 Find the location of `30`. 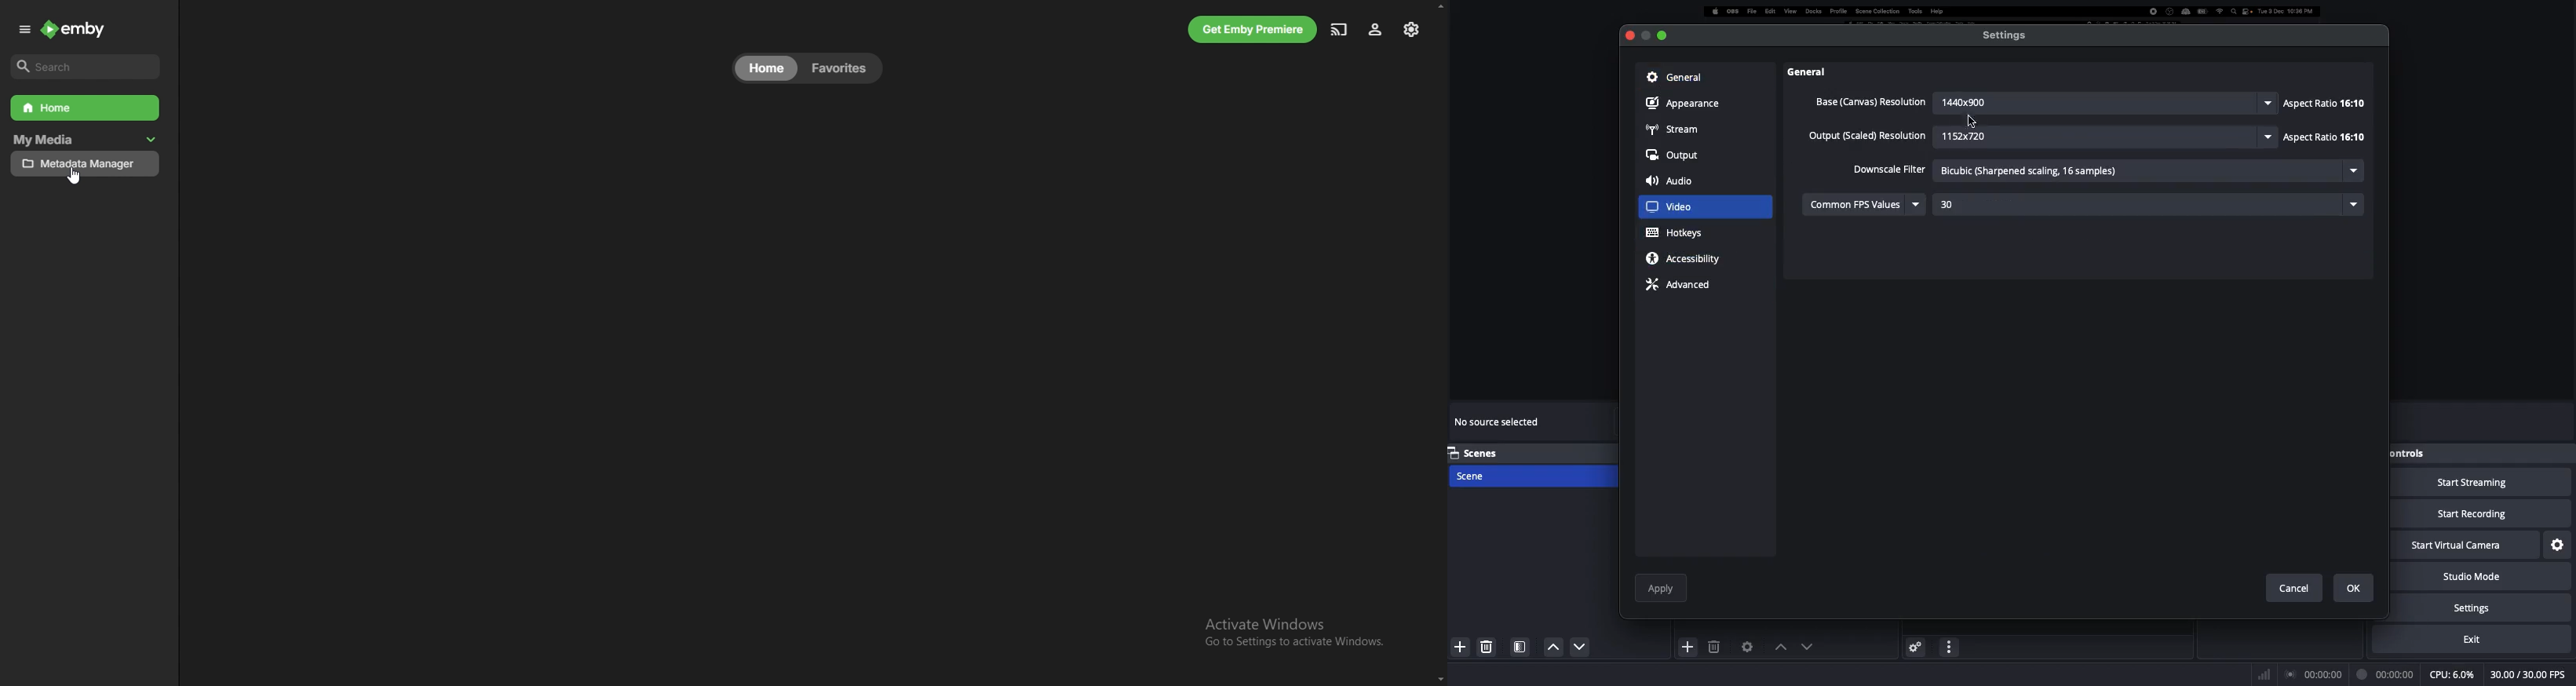

30 is located at coordinates (2148, 203).